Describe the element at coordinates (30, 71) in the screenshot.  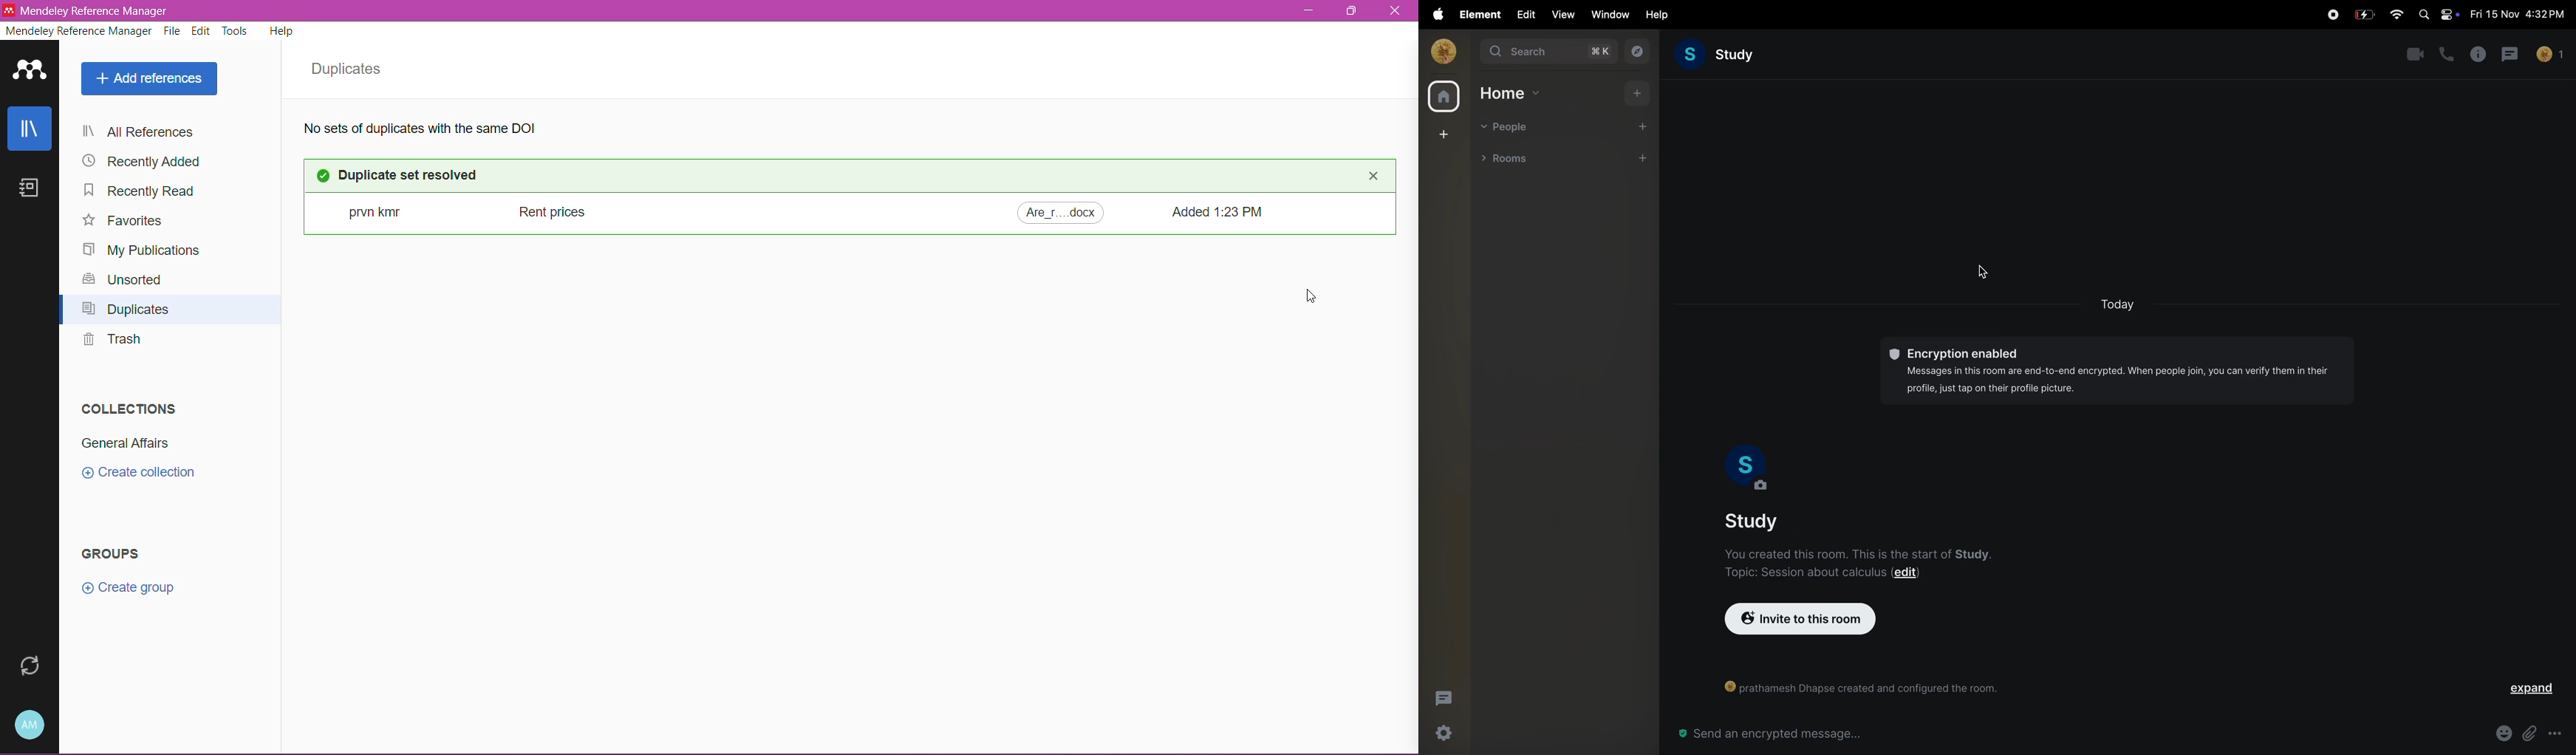
I see `Application Logo` at that location.